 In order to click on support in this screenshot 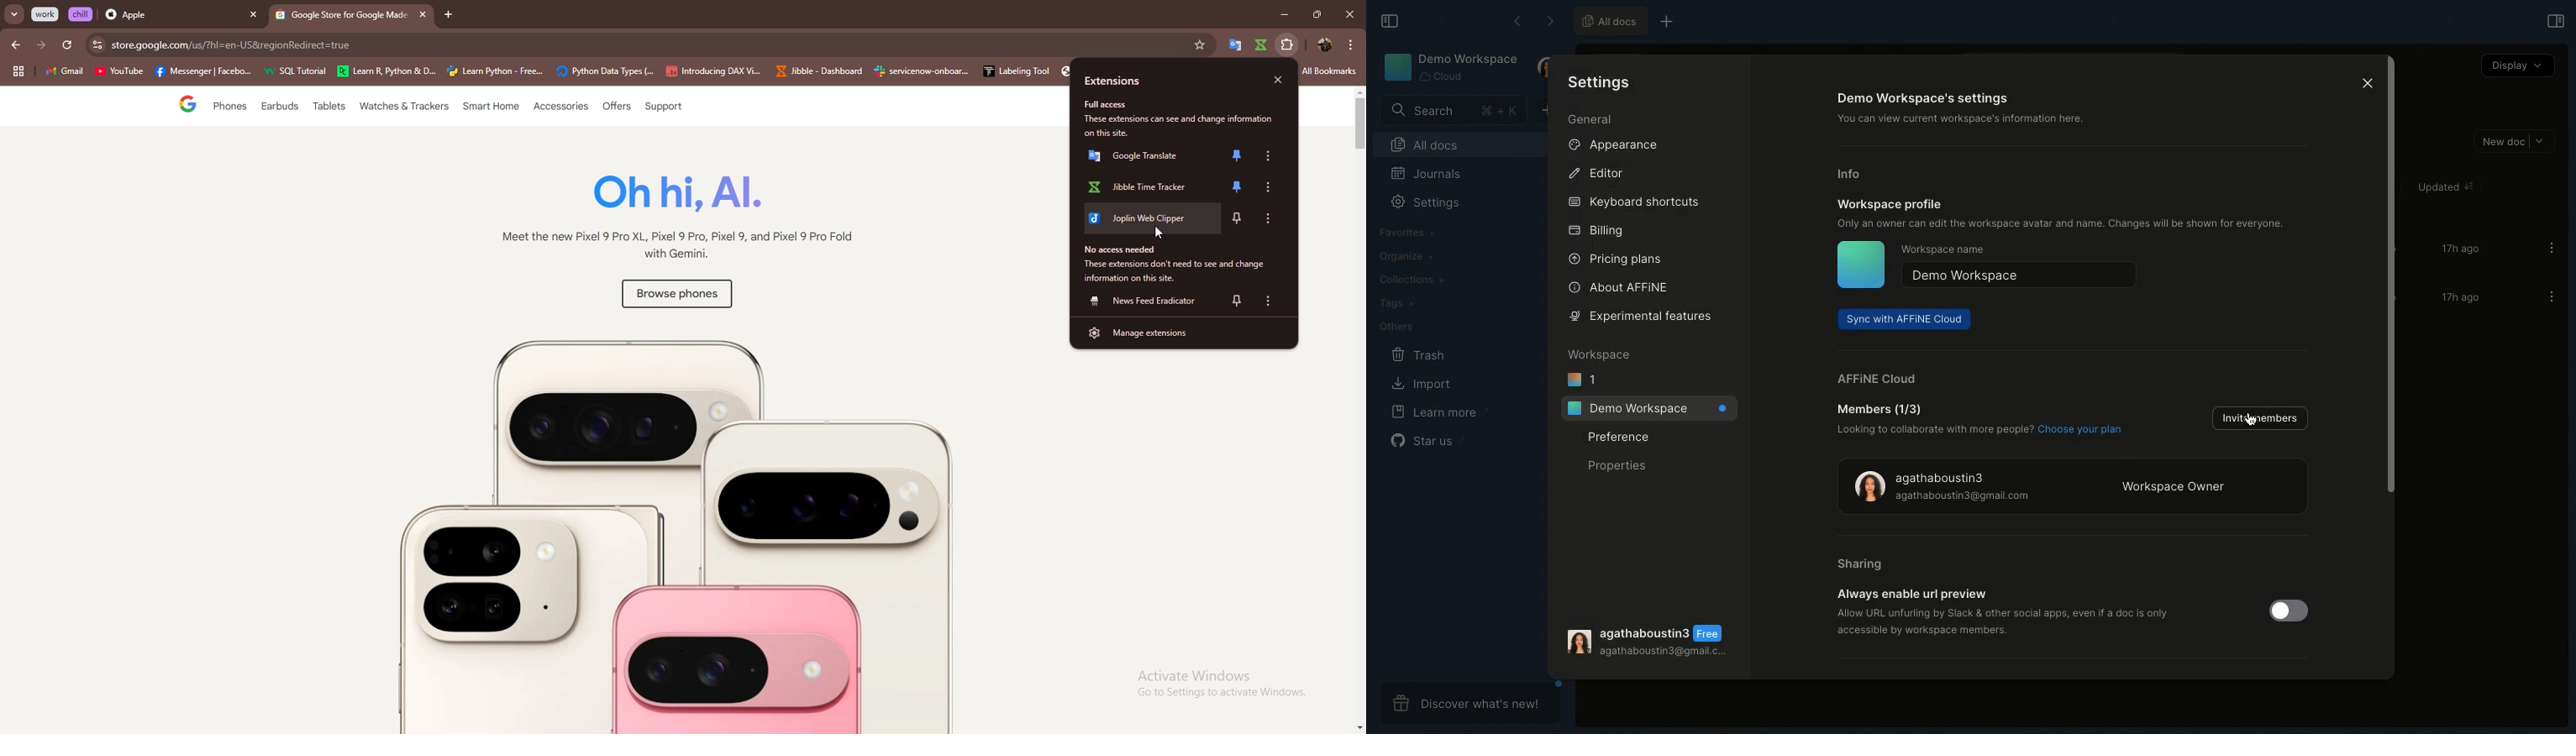, I will do `click(662, 107)`.